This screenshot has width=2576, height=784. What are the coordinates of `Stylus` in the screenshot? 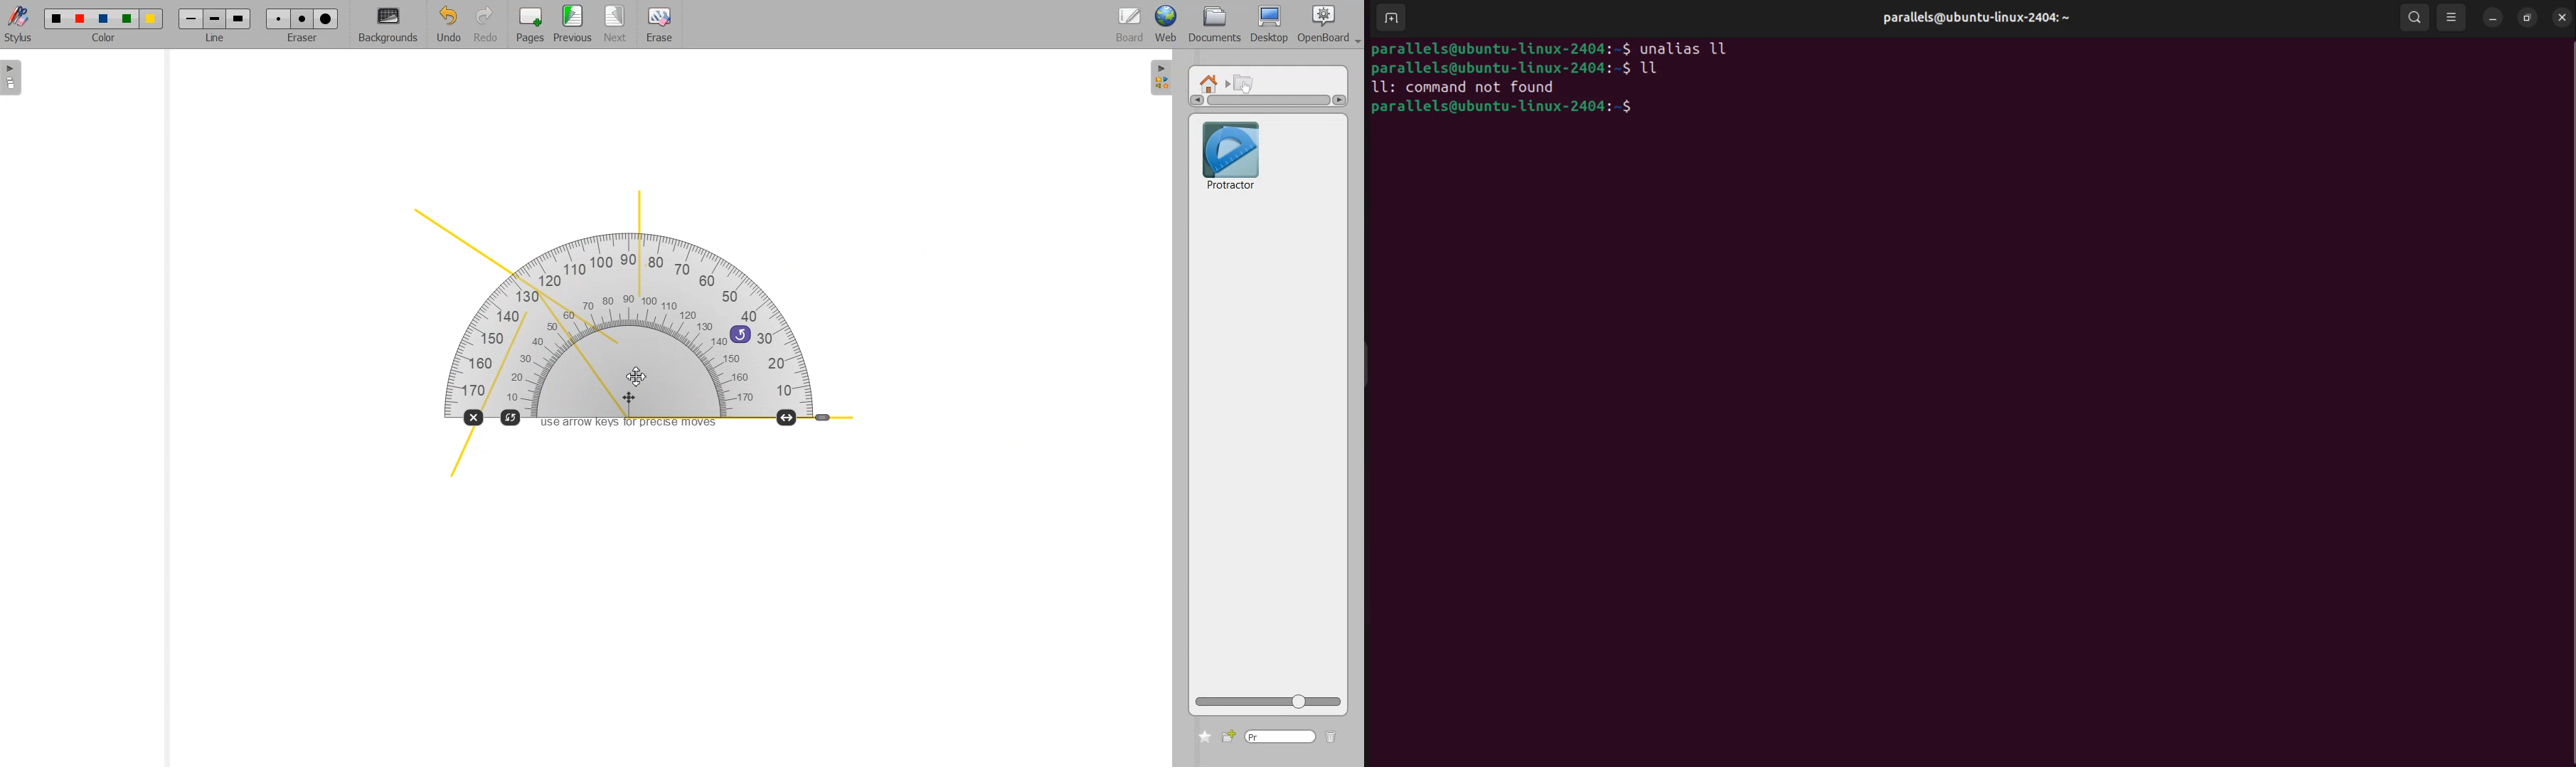 It's located at (20, 23).